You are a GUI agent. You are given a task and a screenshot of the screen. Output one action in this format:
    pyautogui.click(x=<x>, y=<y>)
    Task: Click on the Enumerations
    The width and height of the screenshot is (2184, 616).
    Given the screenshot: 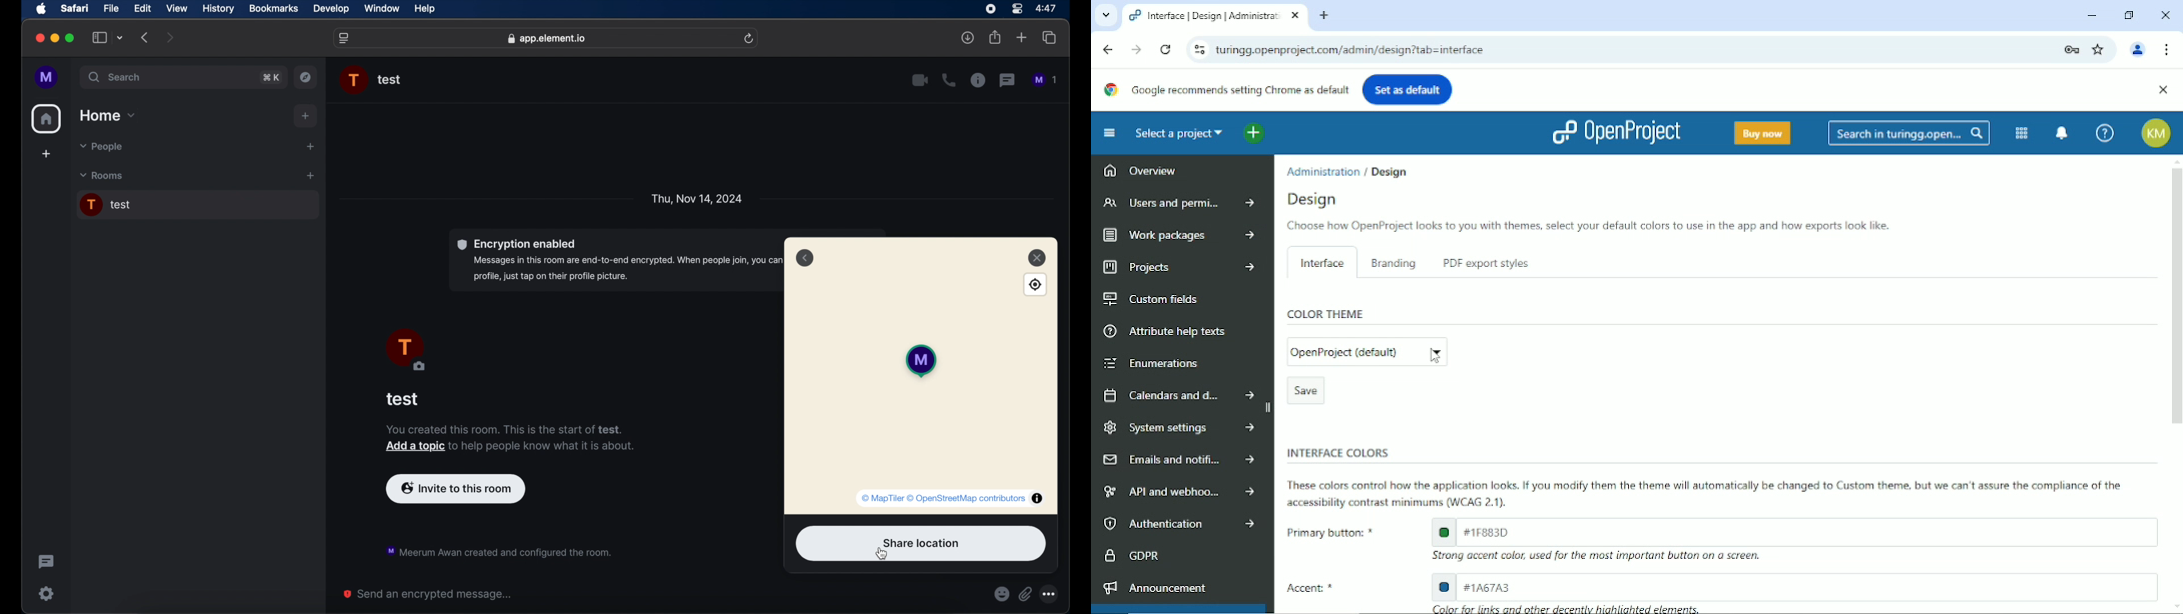 What is the action you would take?
    pyautogui.click(x=1154, y=363)
    